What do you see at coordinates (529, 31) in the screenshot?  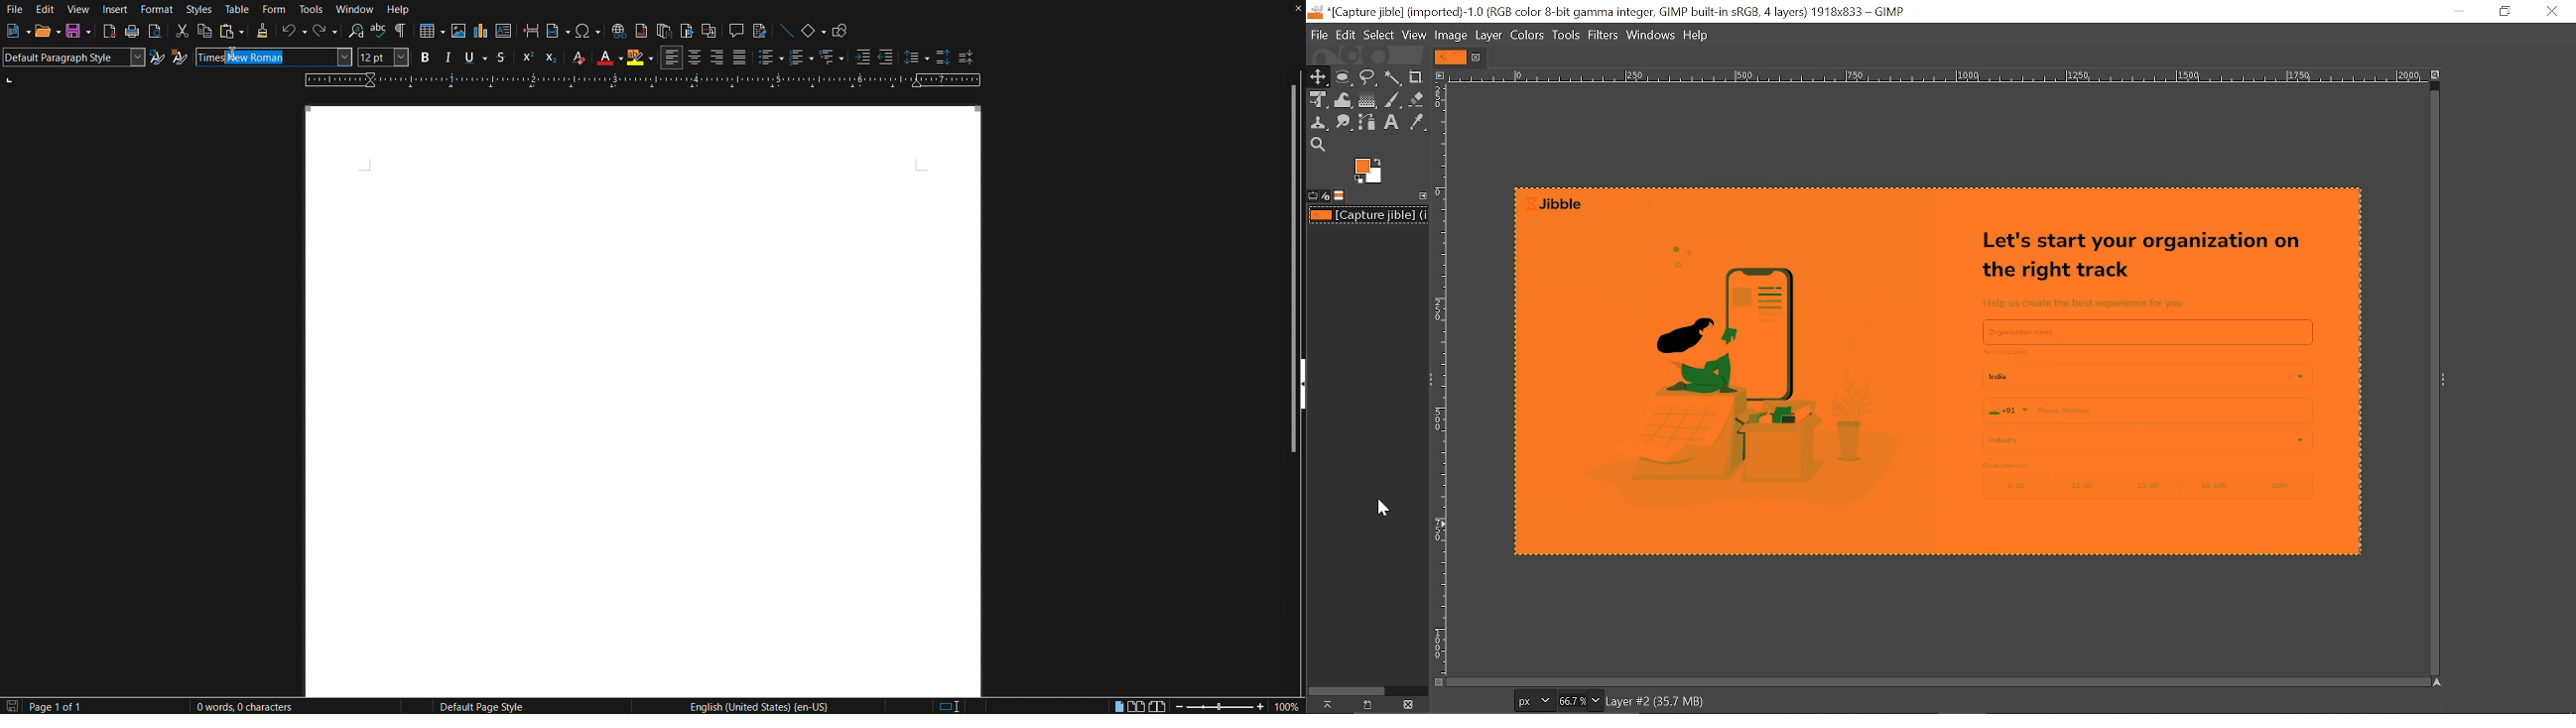 I see `Insert page break` at bounding box center [529, 31].